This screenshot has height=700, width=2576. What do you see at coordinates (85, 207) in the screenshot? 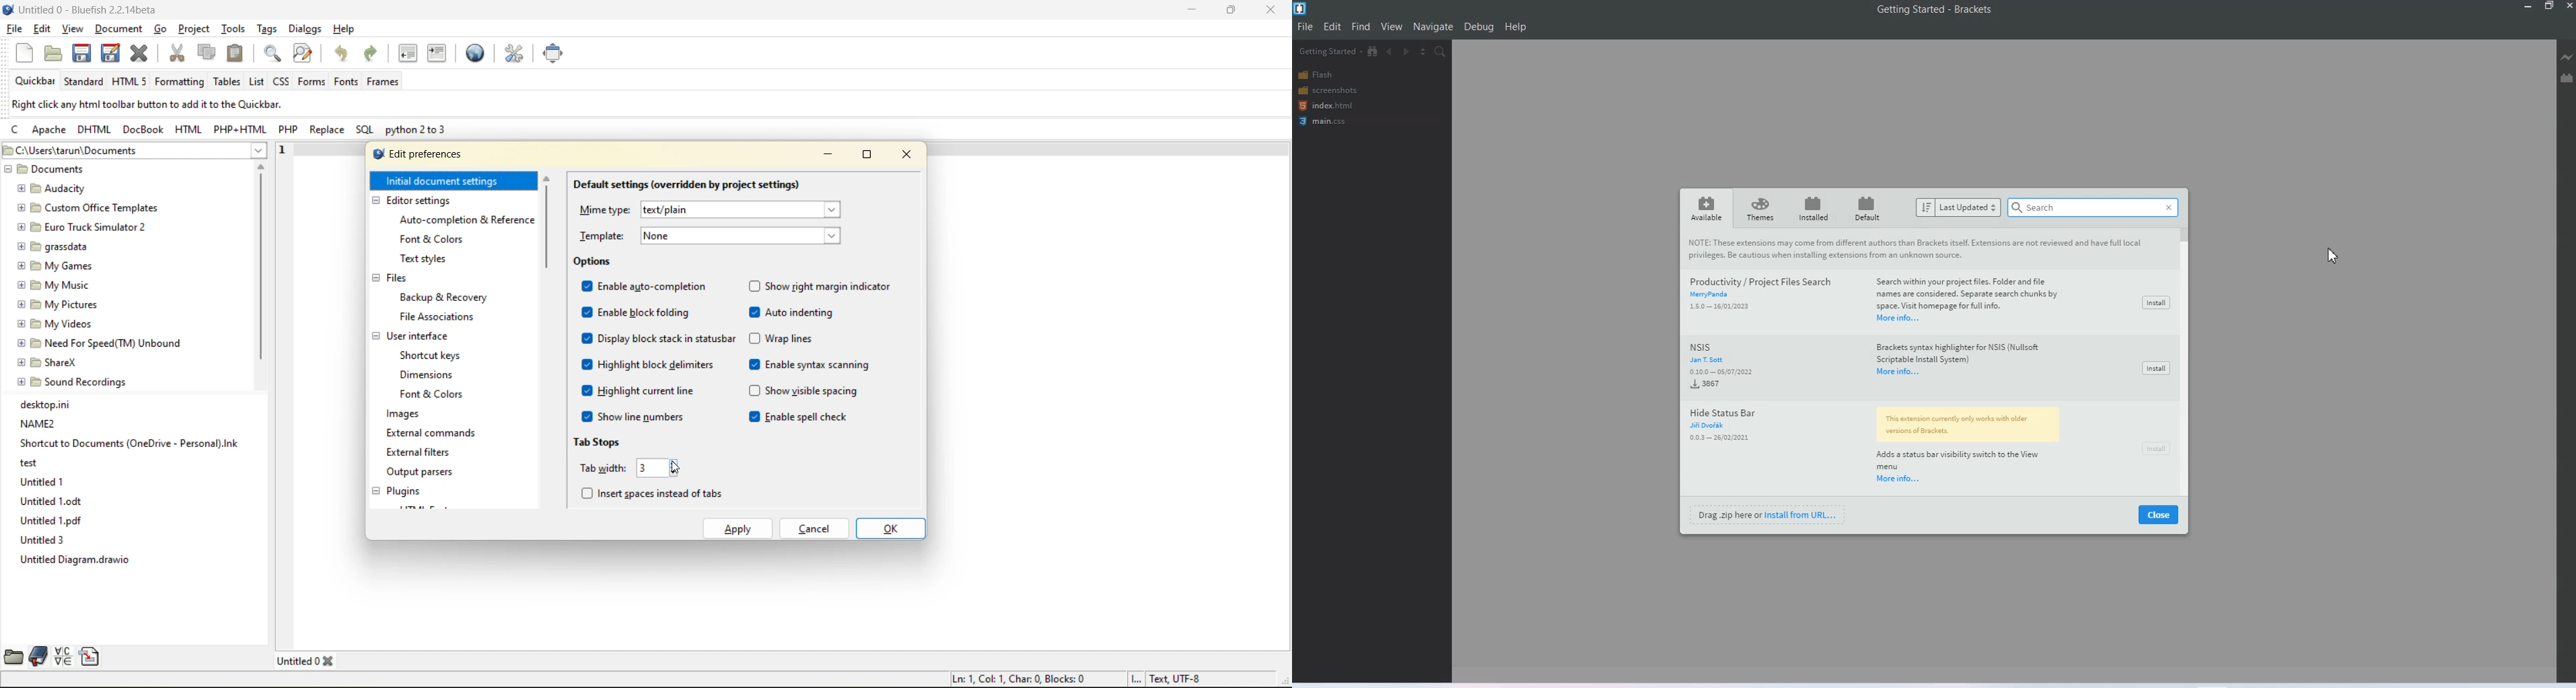
I see `[5 Custom Office Templates` at bounding box center [85, 207].